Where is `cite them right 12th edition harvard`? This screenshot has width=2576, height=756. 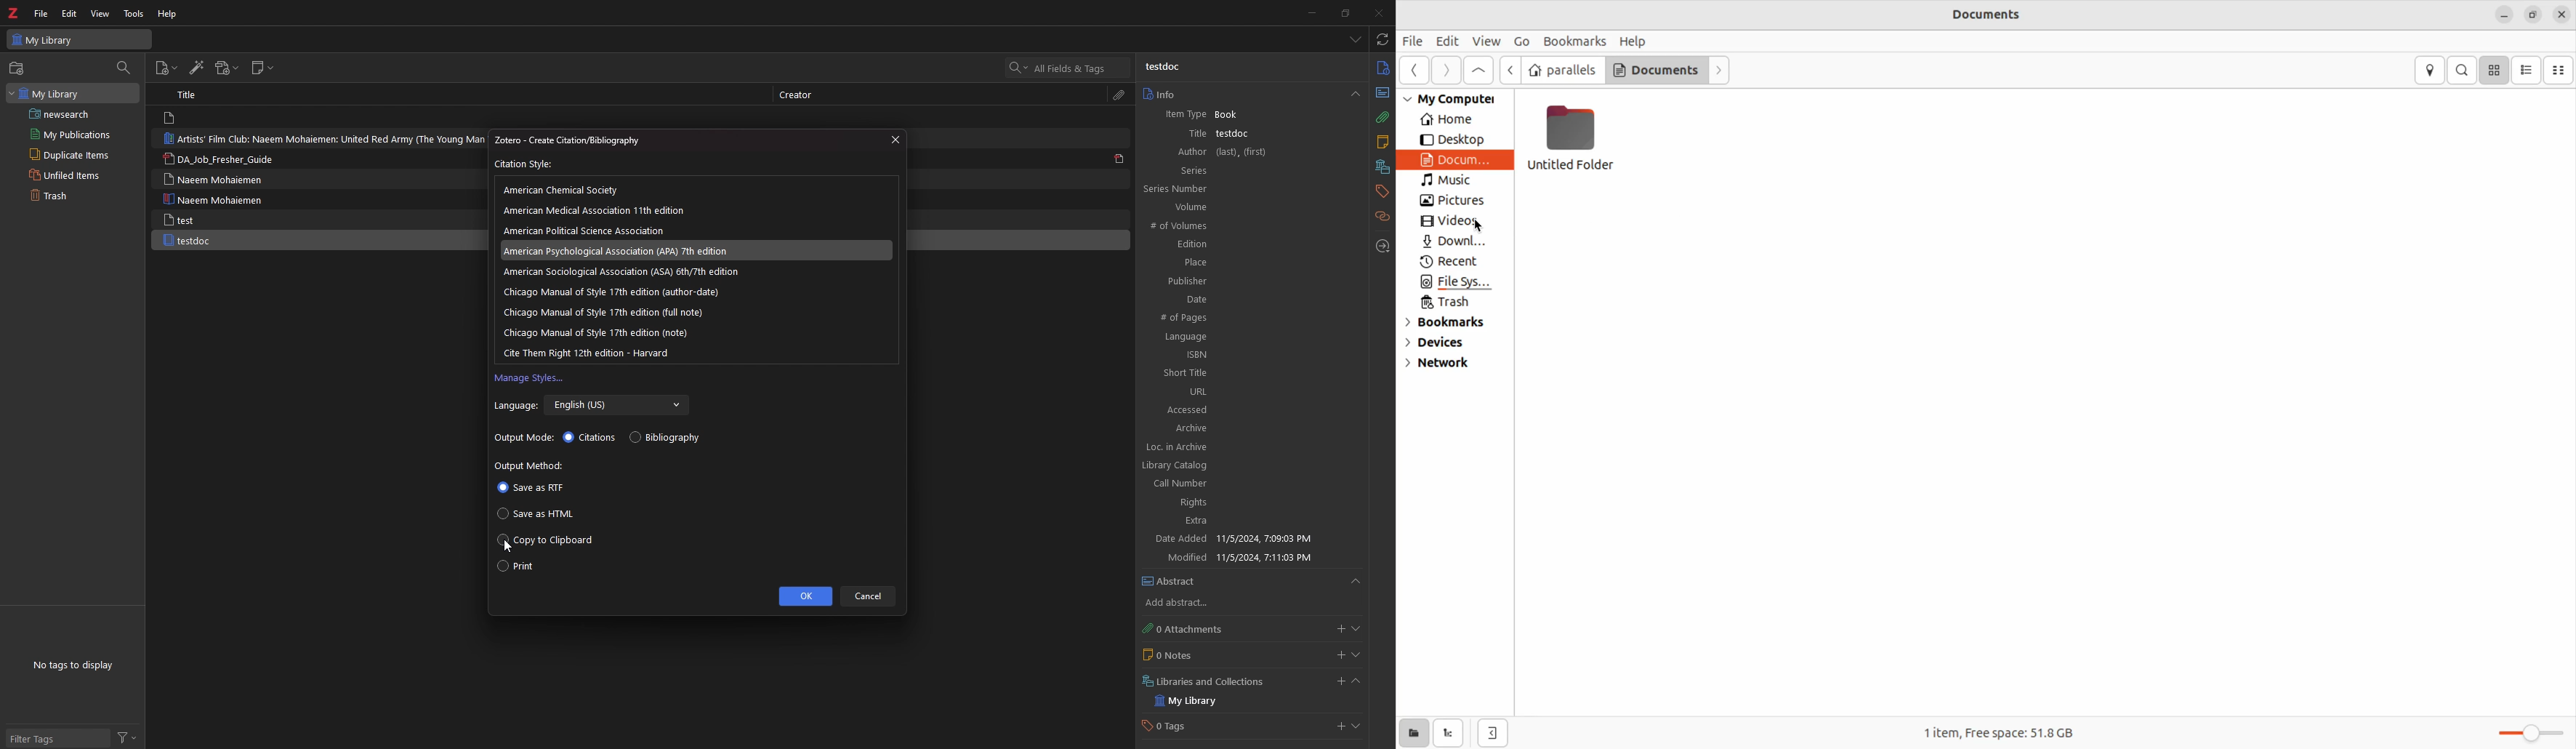 cite them right 12th edition harvard is located at coordinates (590, 352).